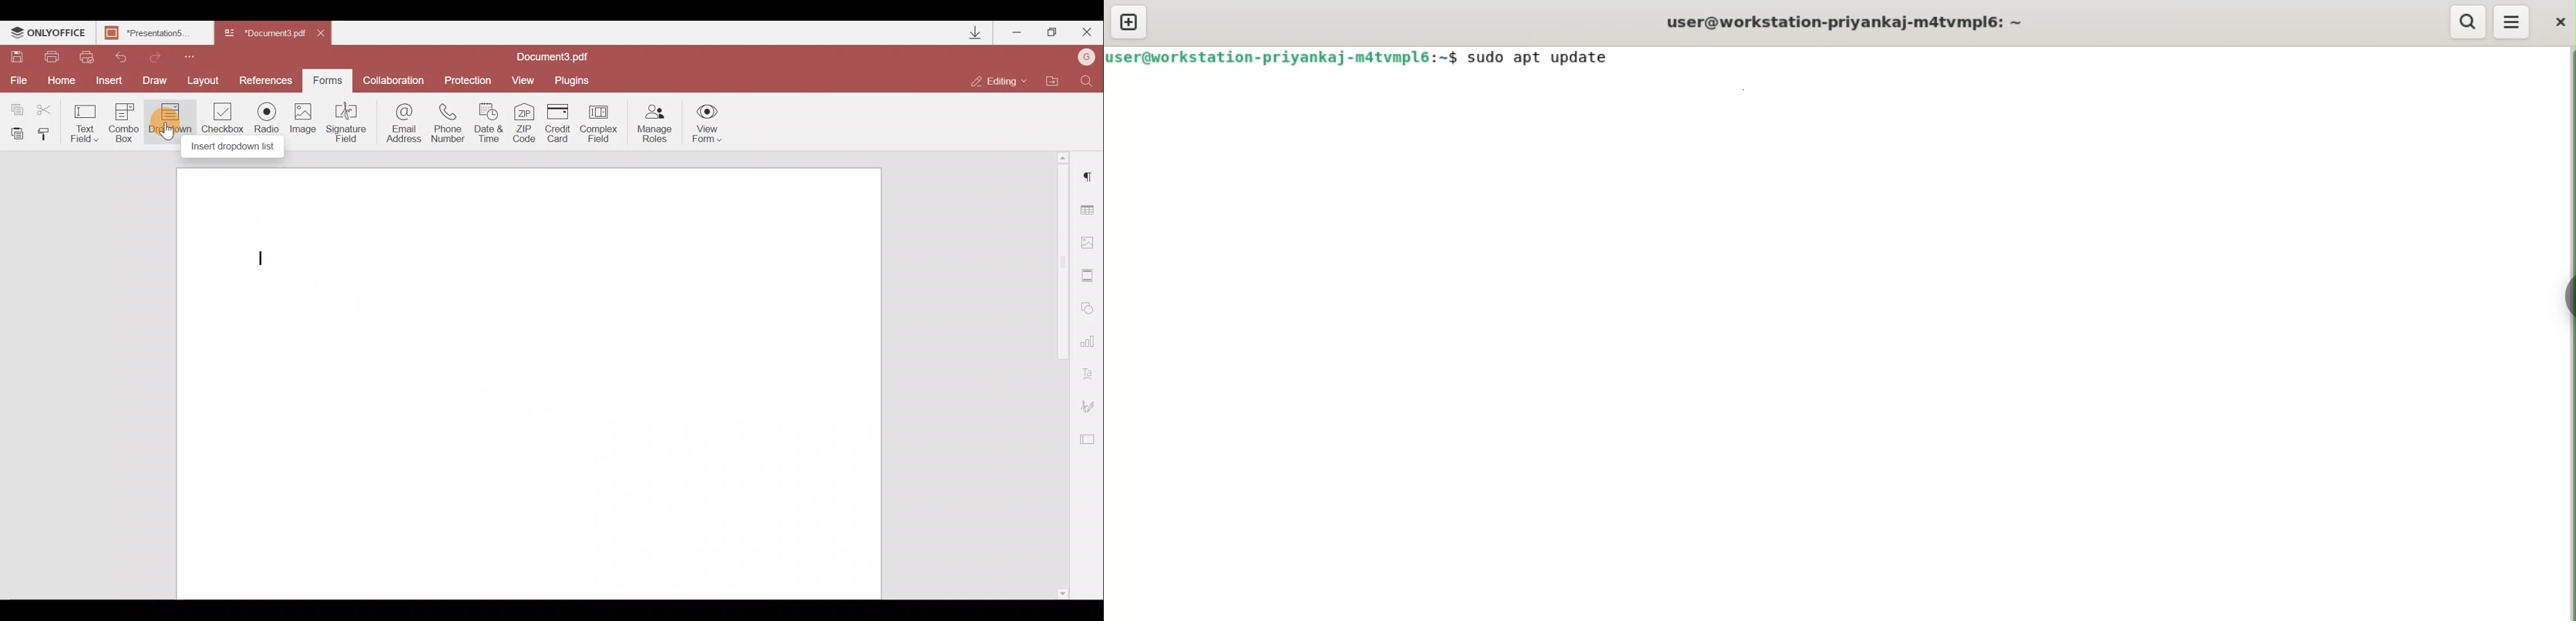 Image resolution: width=2576 pixels, height=644 pixels. What do you see at coordinates (238, 148) in the screenshot?
I see `Tool tip` at bounding box center [238, 148].